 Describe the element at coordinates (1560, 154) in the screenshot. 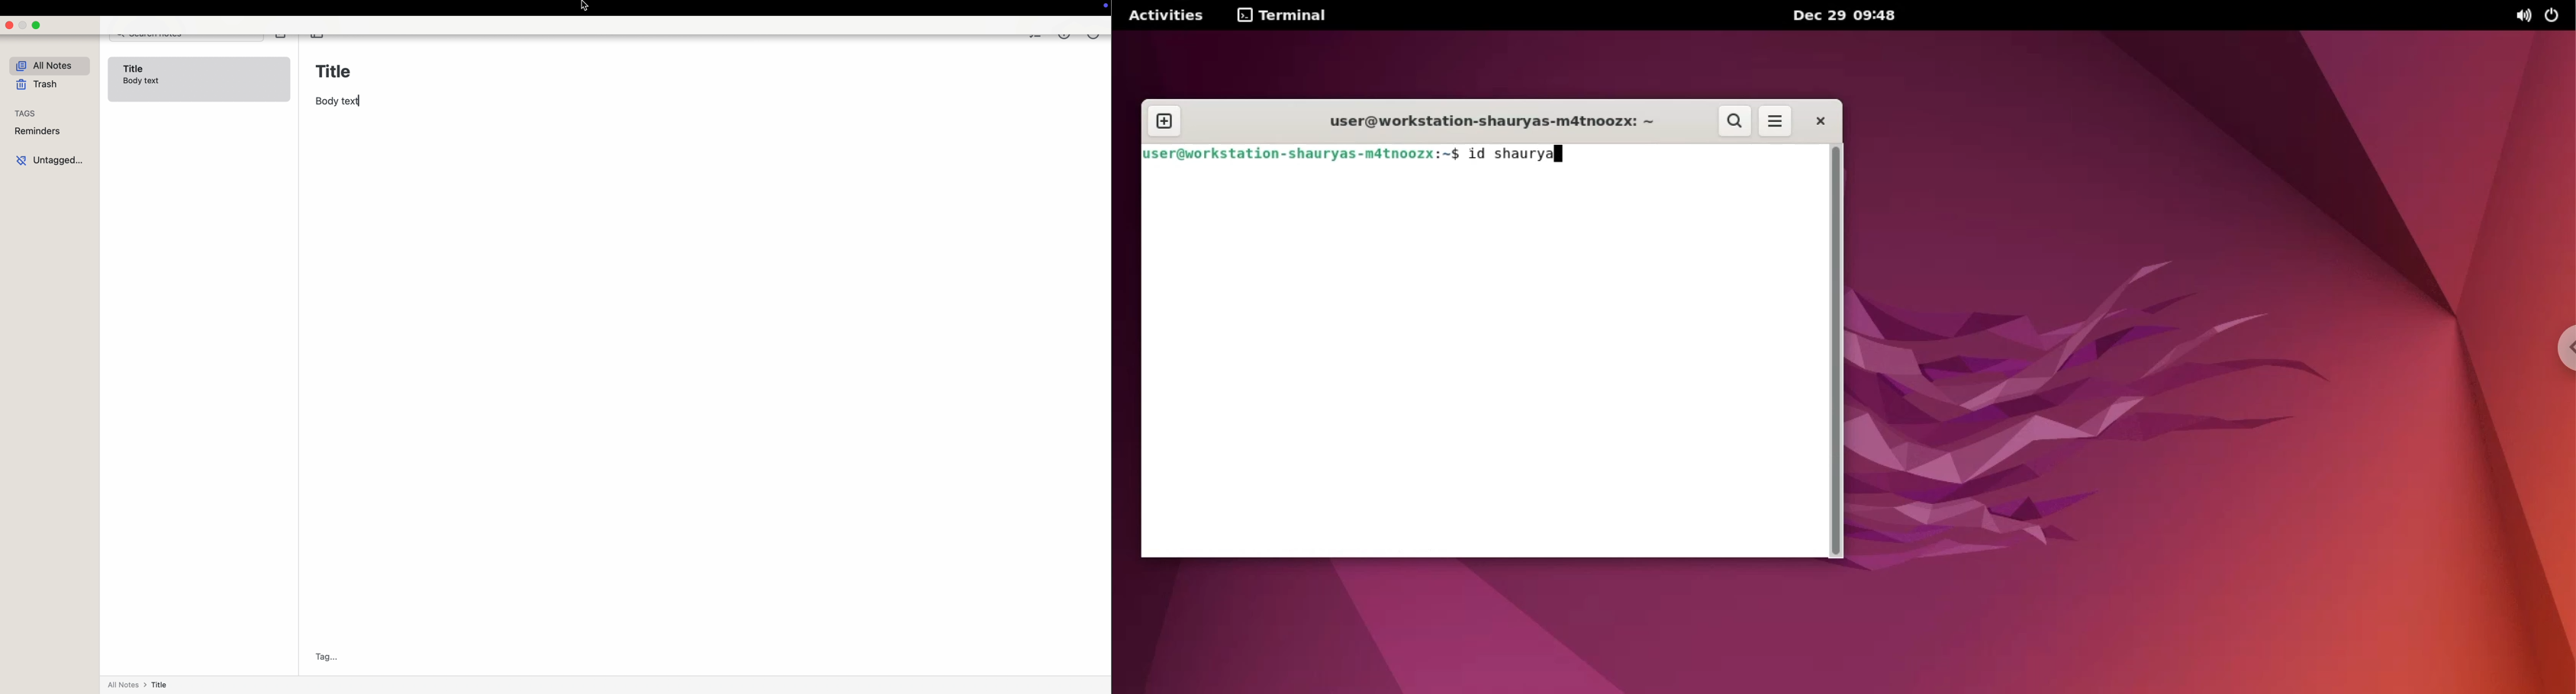

I see `typing indicator cursor` at that location.